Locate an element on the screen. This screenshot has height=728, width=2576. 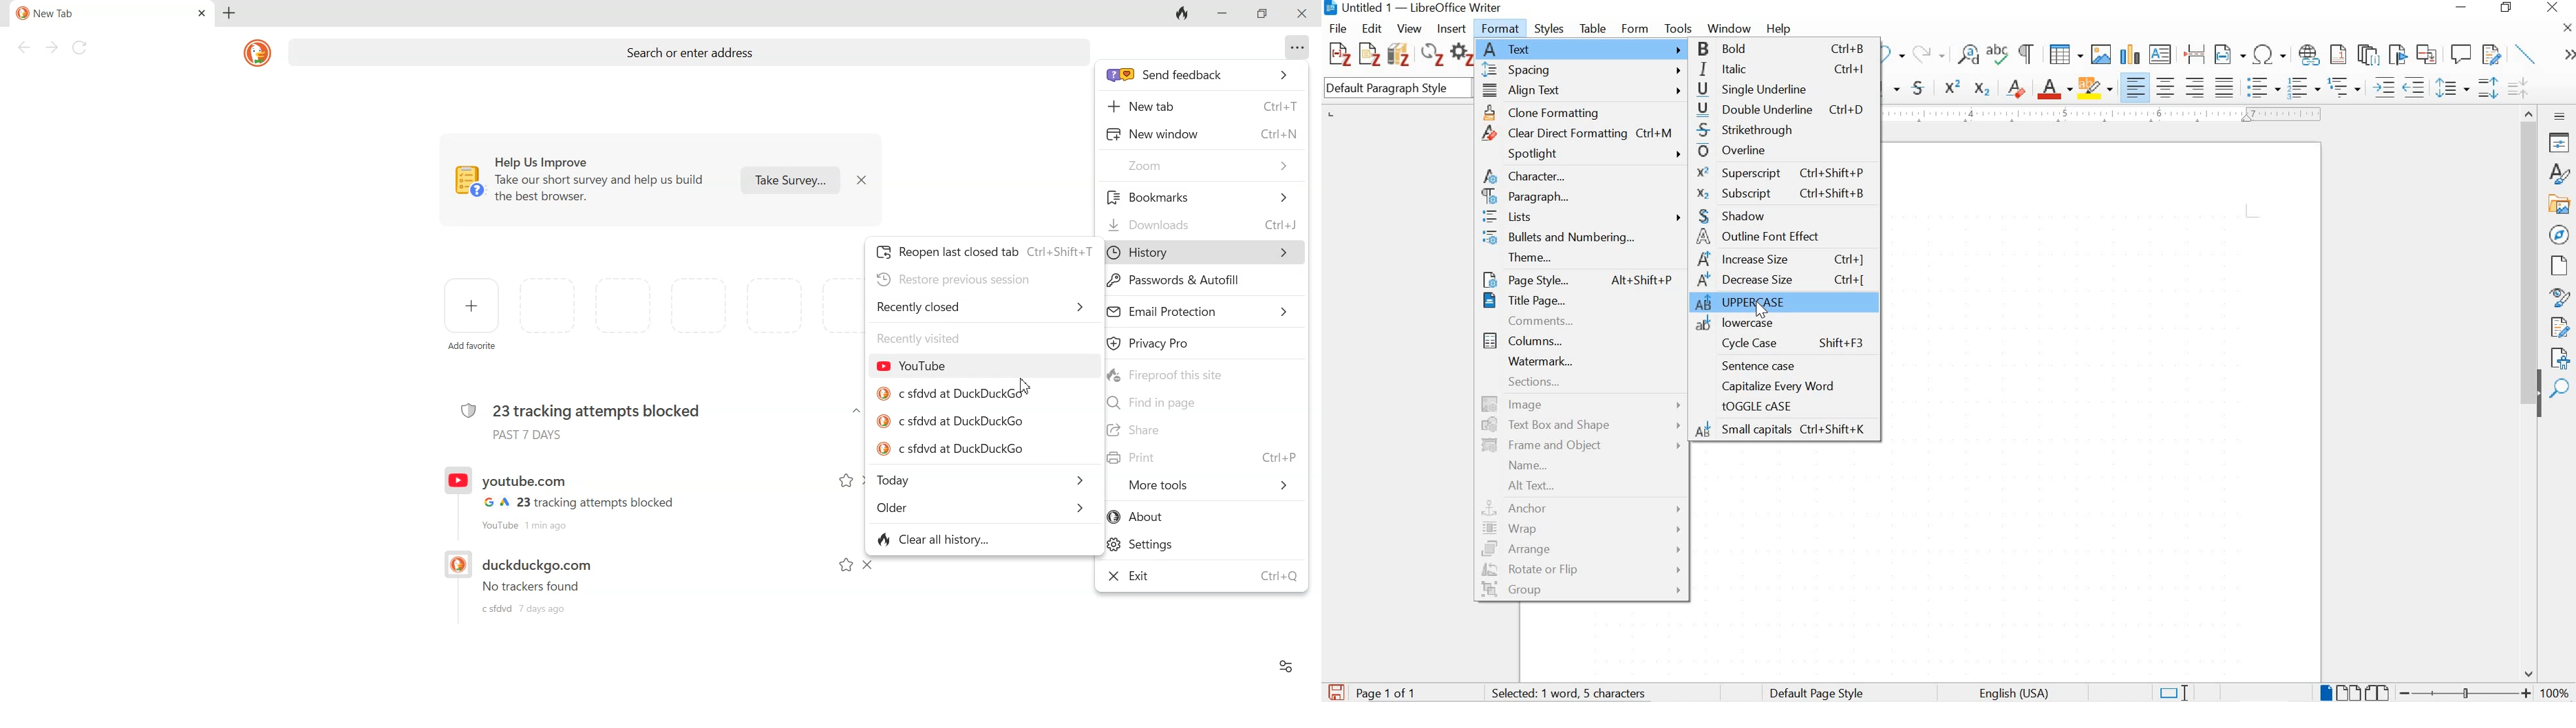
window is located at coordinates (1729, 29).